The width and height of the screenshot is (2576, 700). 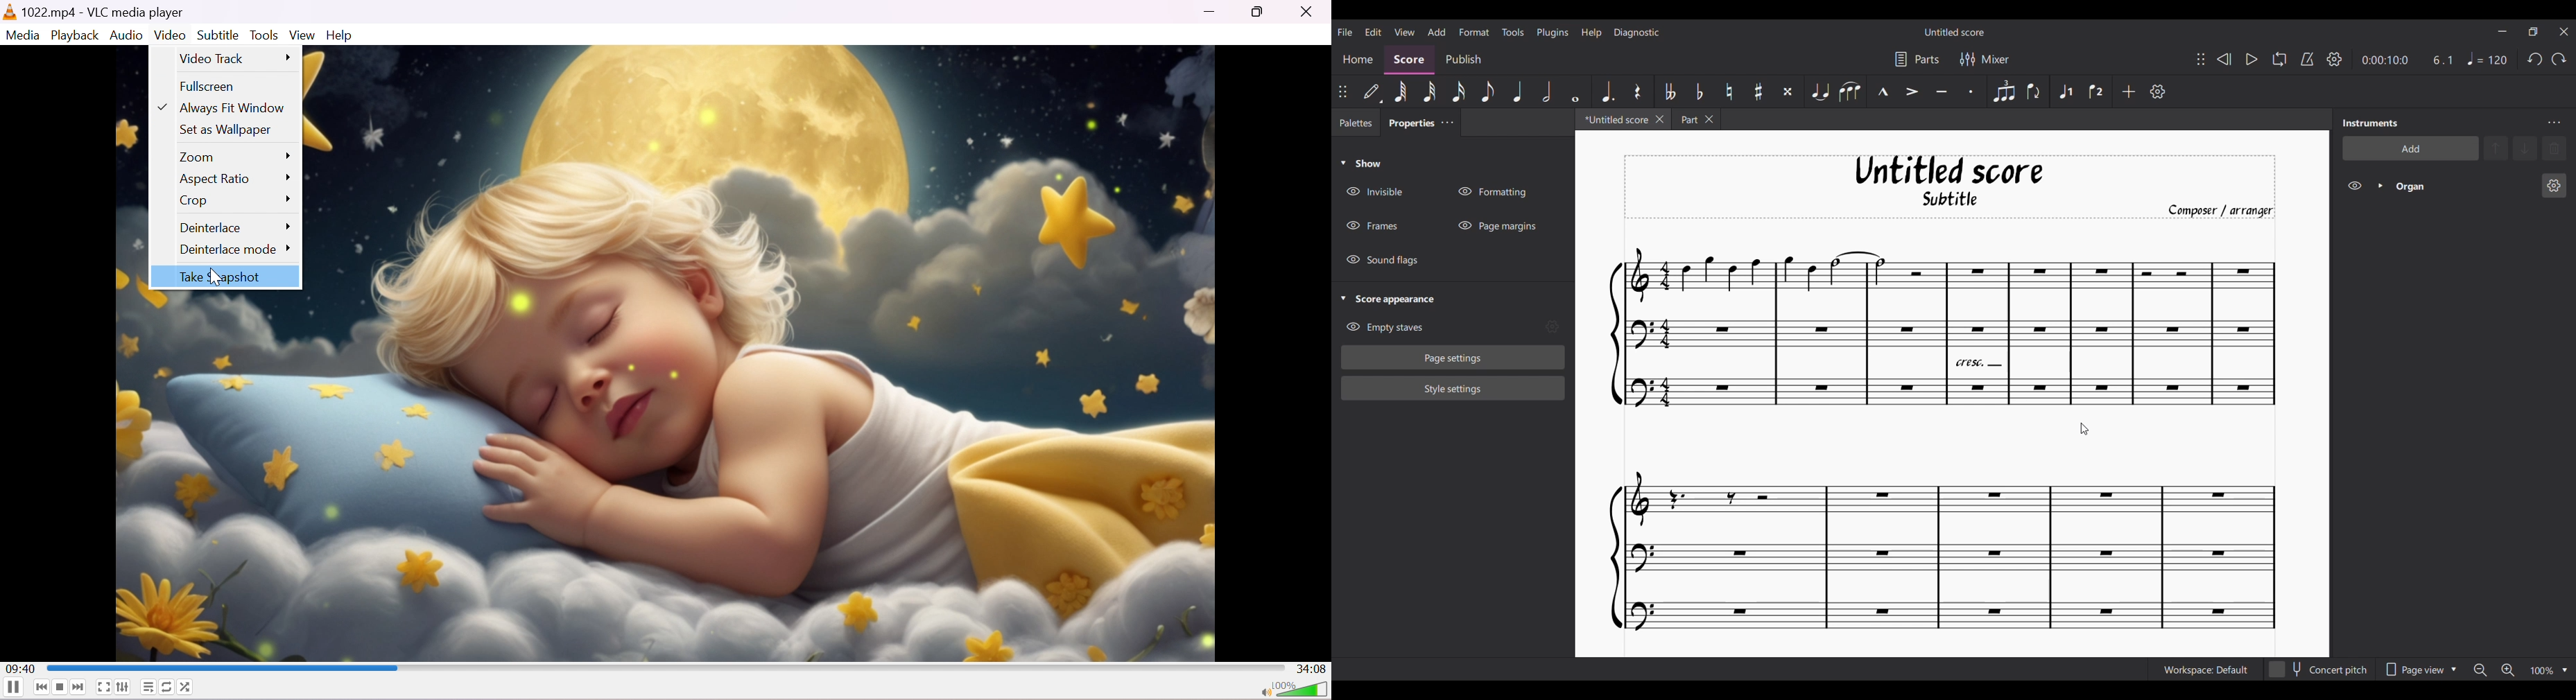 I want to click on Toggle playlist, so click(x=148, y=686).